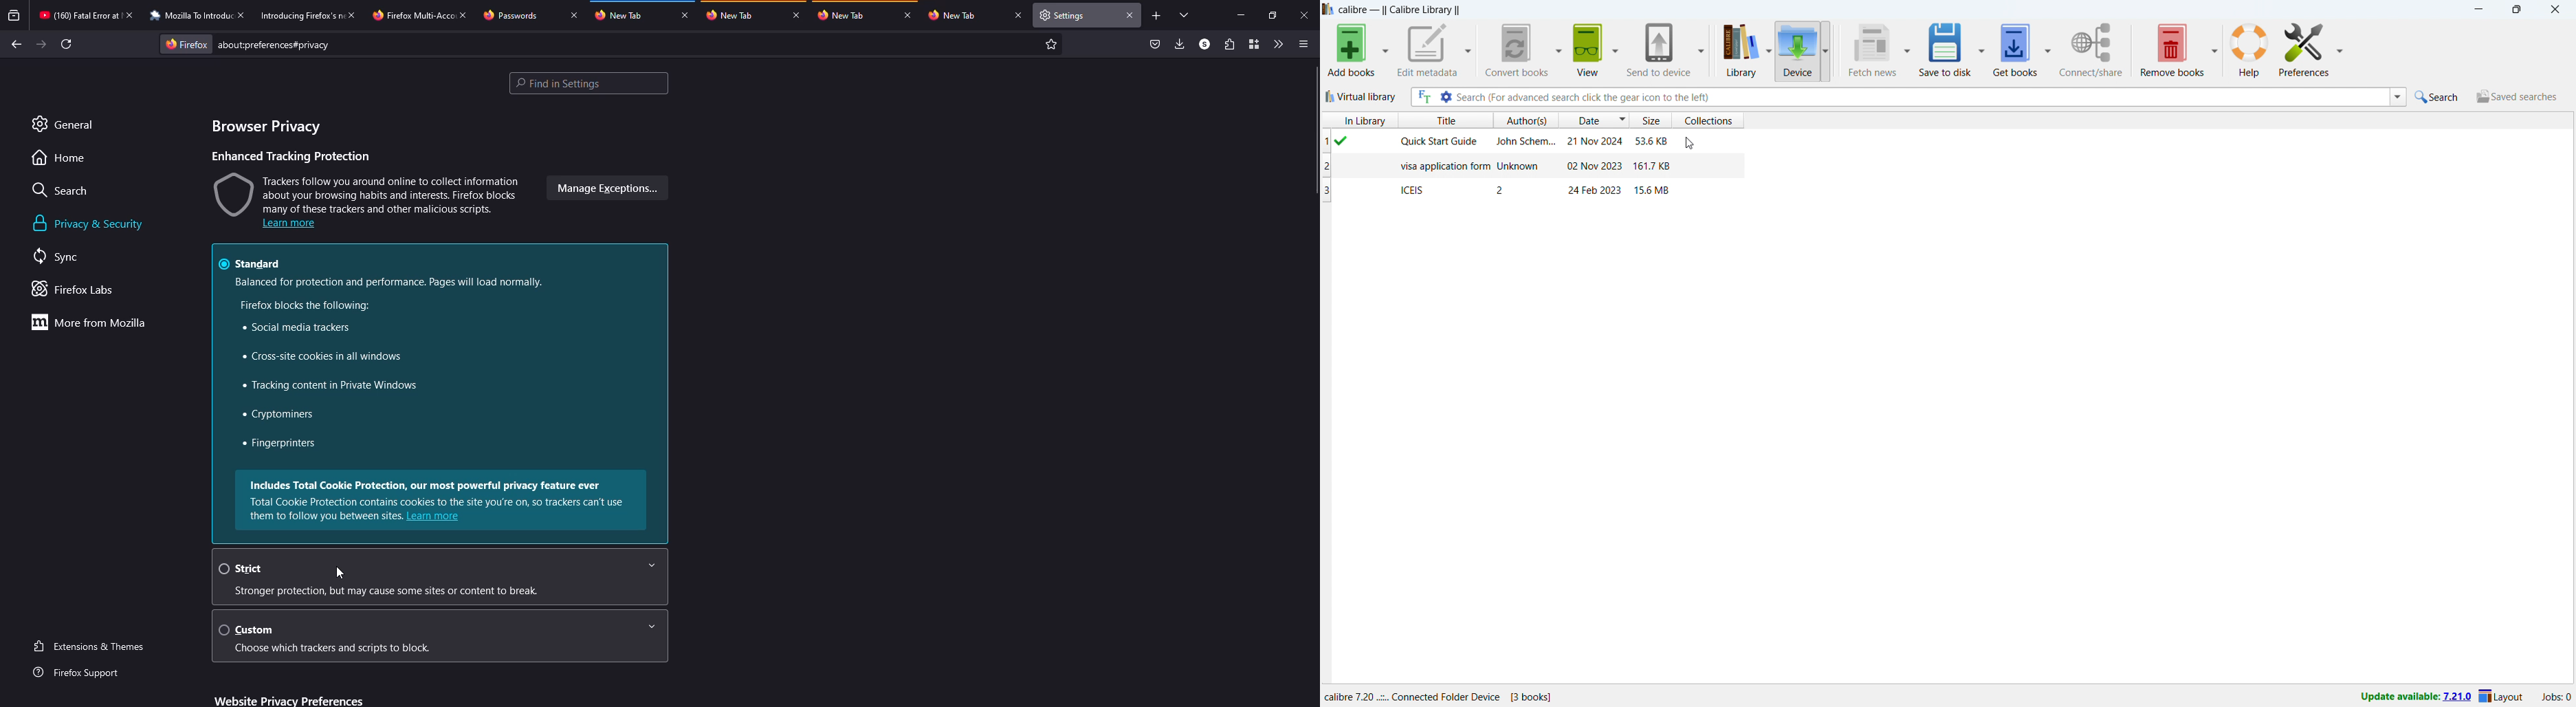 Image resolution: width=2576 pixels, height=728 pixels. Describe the element at coordinates (2554, 9) in the screenshot. I see `close` at that location.